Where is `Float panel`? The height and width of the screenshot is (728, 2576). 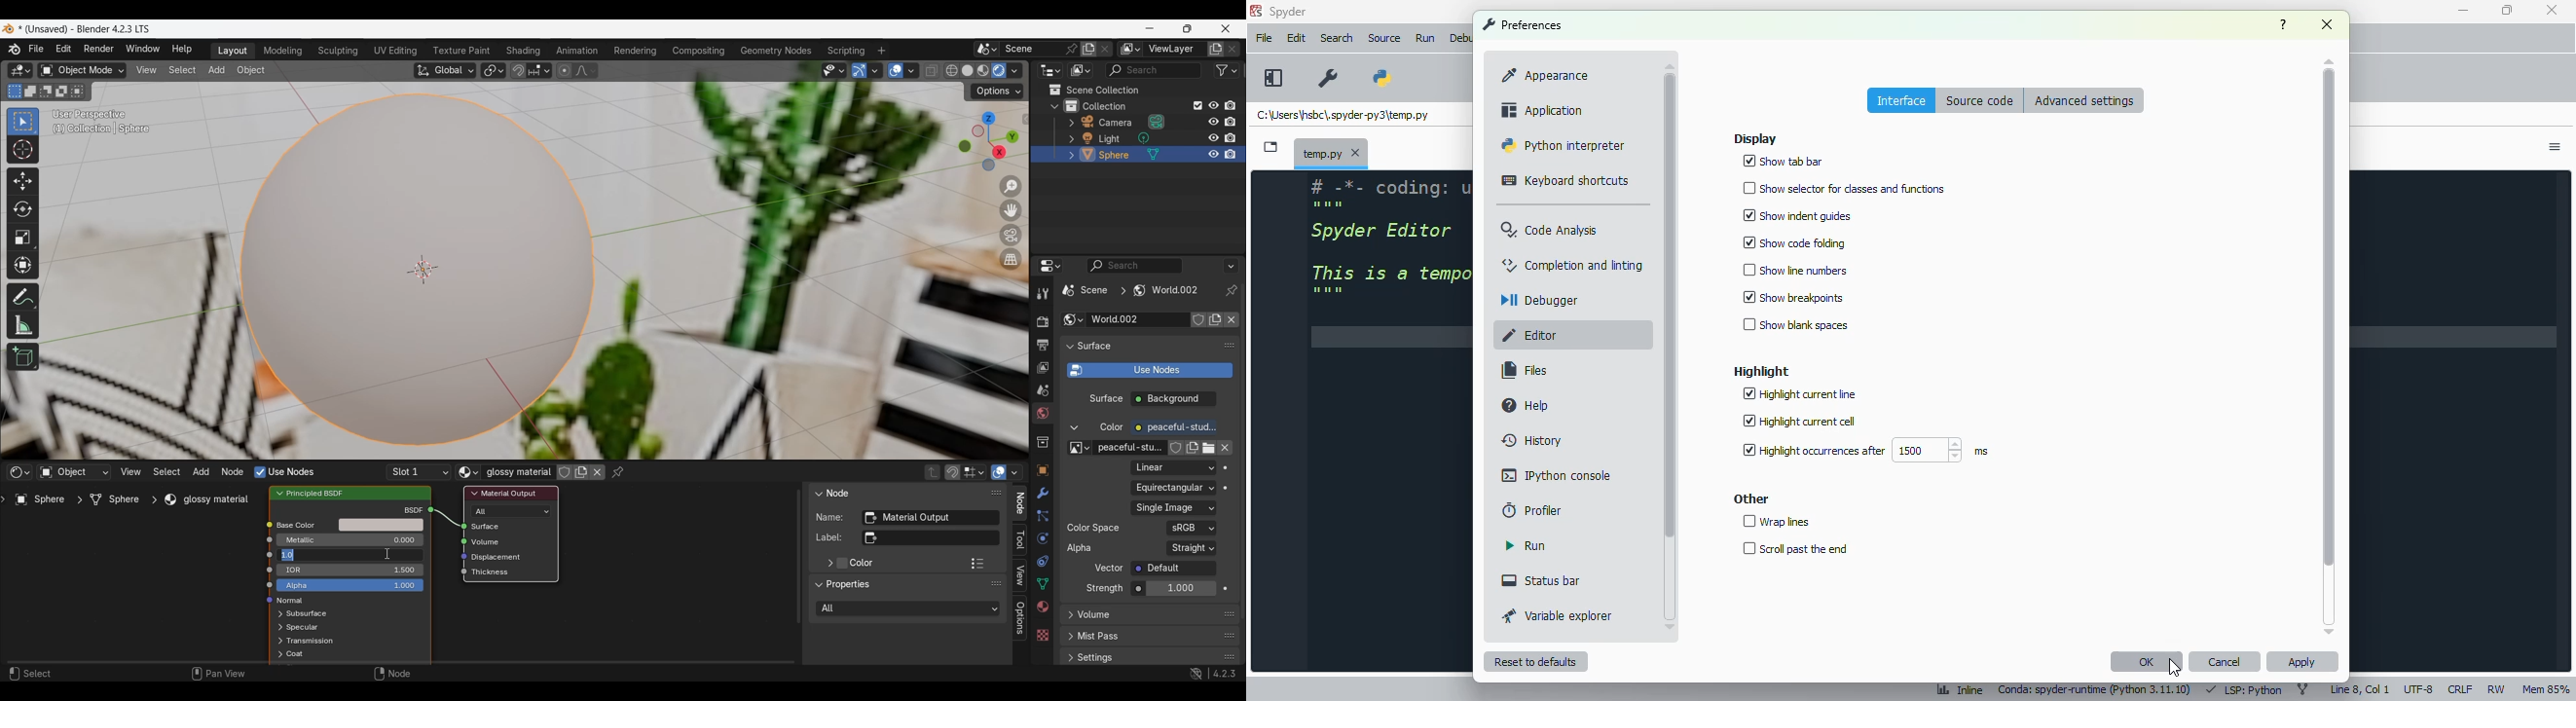 Float panel is located at coordinates (996, 584).